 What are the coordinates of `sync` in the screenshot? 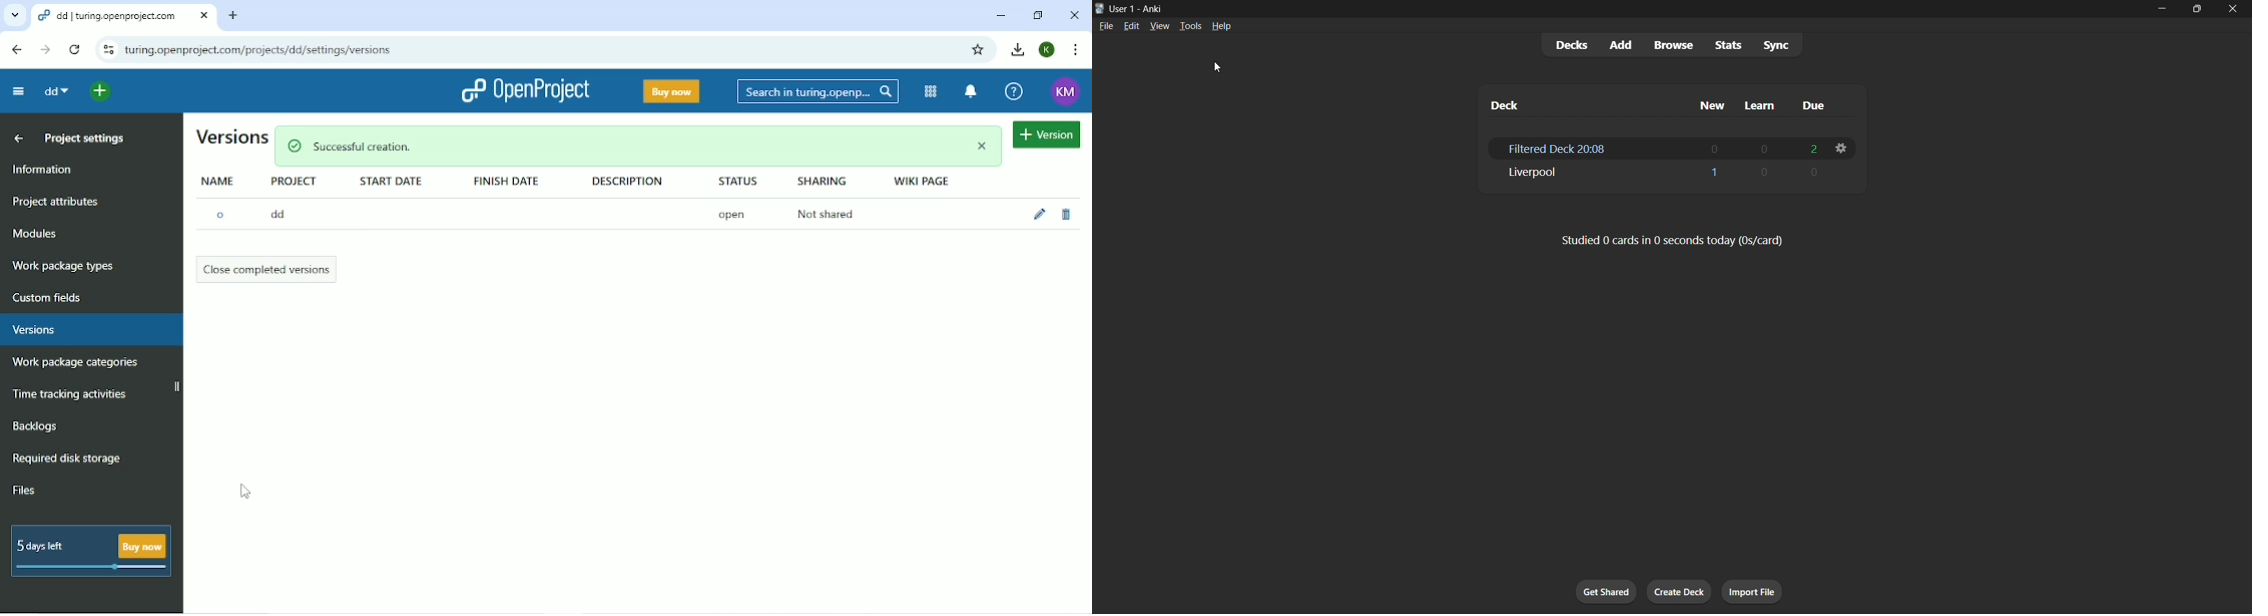 It's located at (1779, 45).